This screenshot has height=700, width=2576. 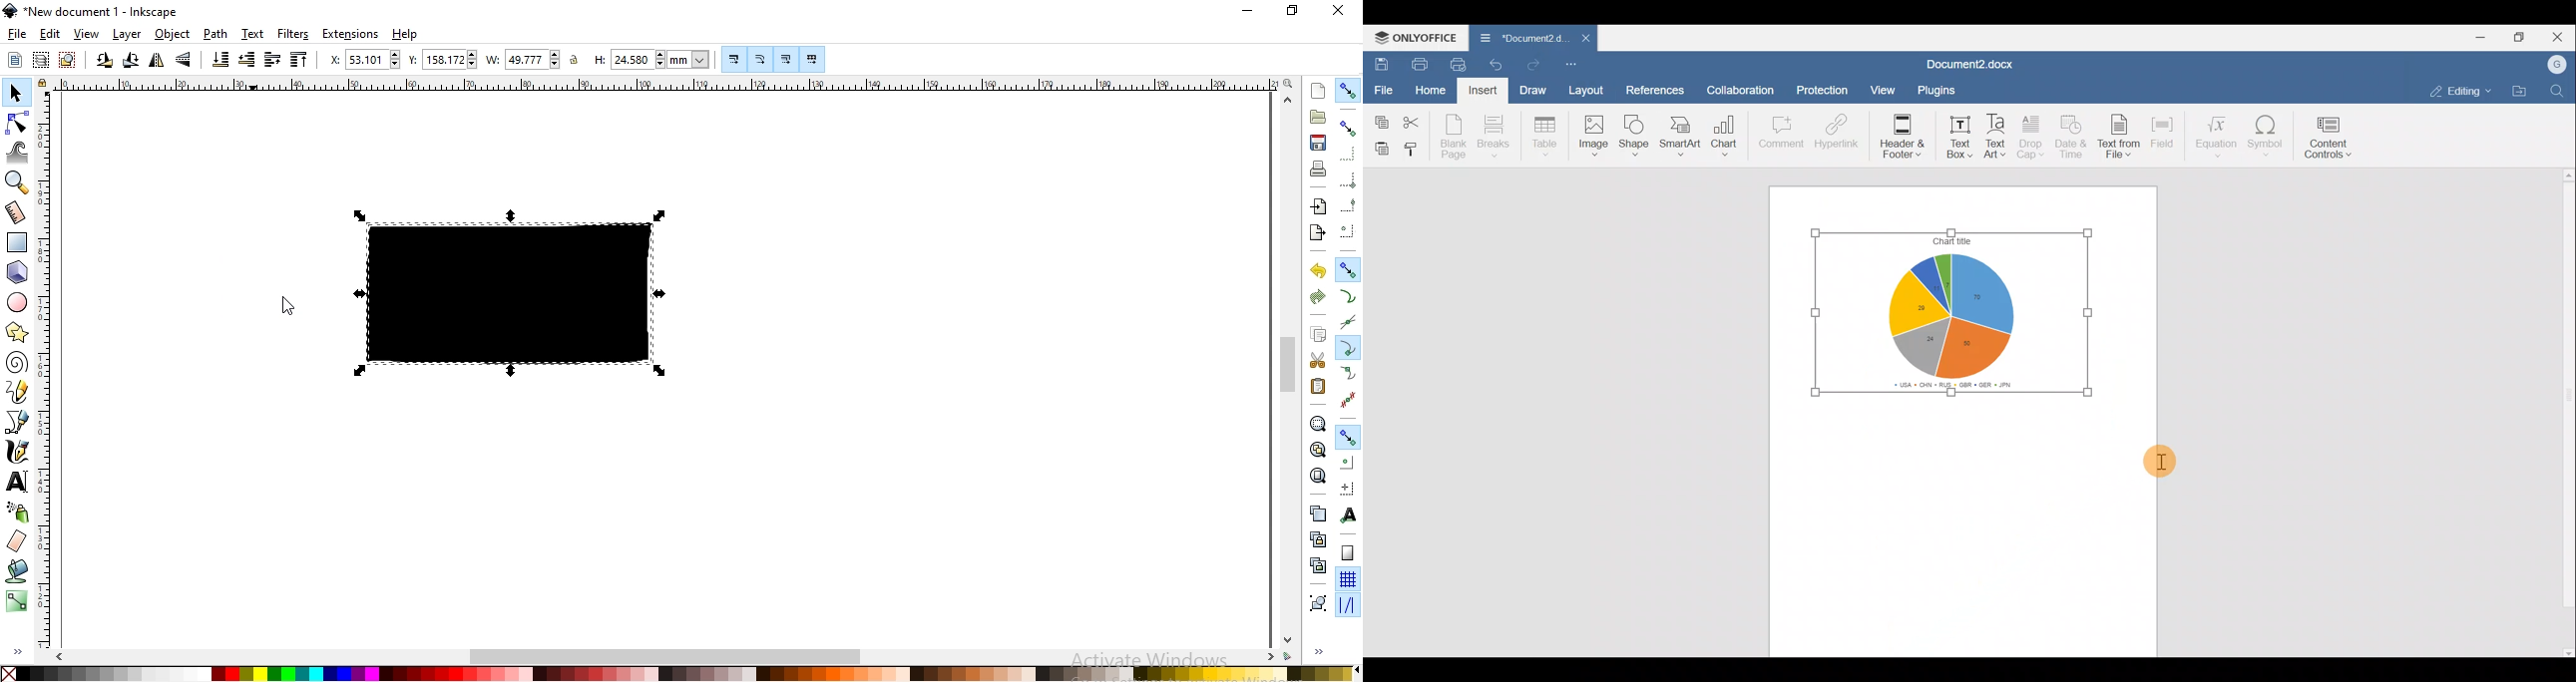 I want to click on Content controls, so click(x=2330, y=137).